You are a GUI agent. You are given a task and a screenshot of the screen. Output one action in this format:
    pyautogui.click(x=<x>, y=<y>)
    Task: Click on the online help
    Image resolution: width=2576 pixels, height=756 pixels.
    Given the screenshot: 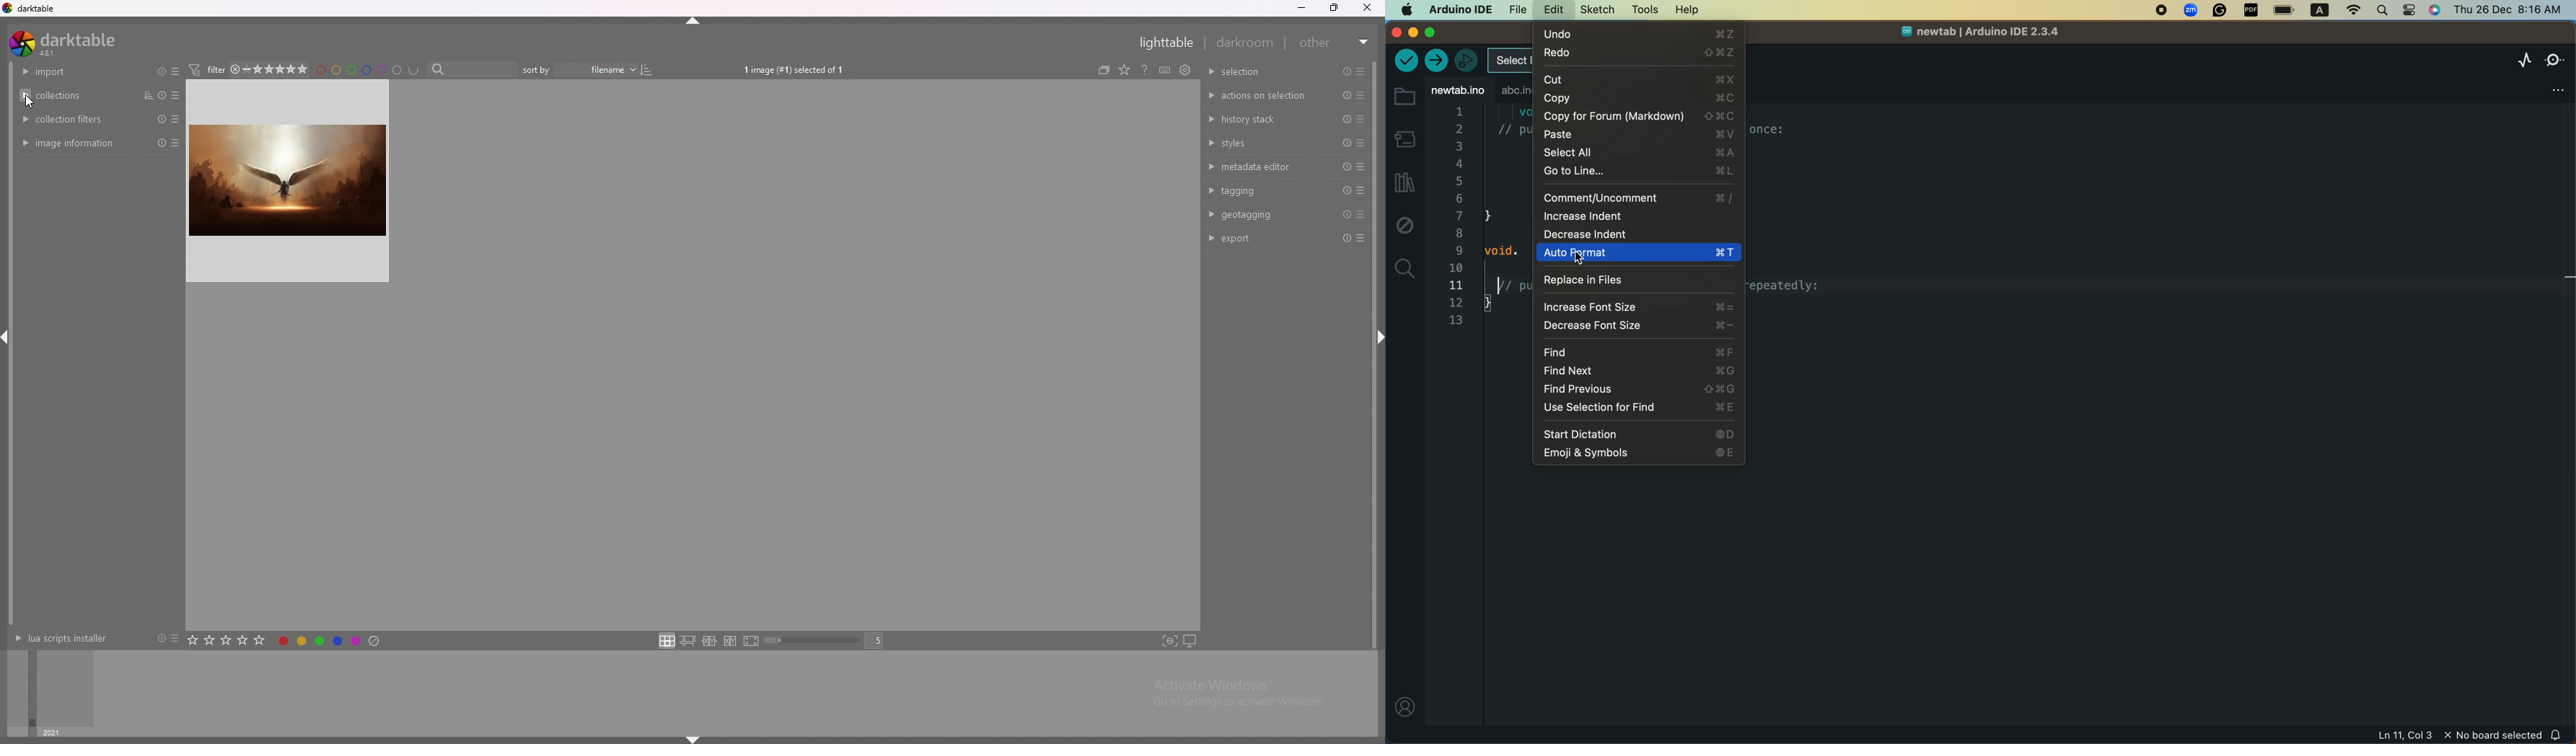 What is the action you would take?
    pyautogui.click(x=1163, y=69)
    